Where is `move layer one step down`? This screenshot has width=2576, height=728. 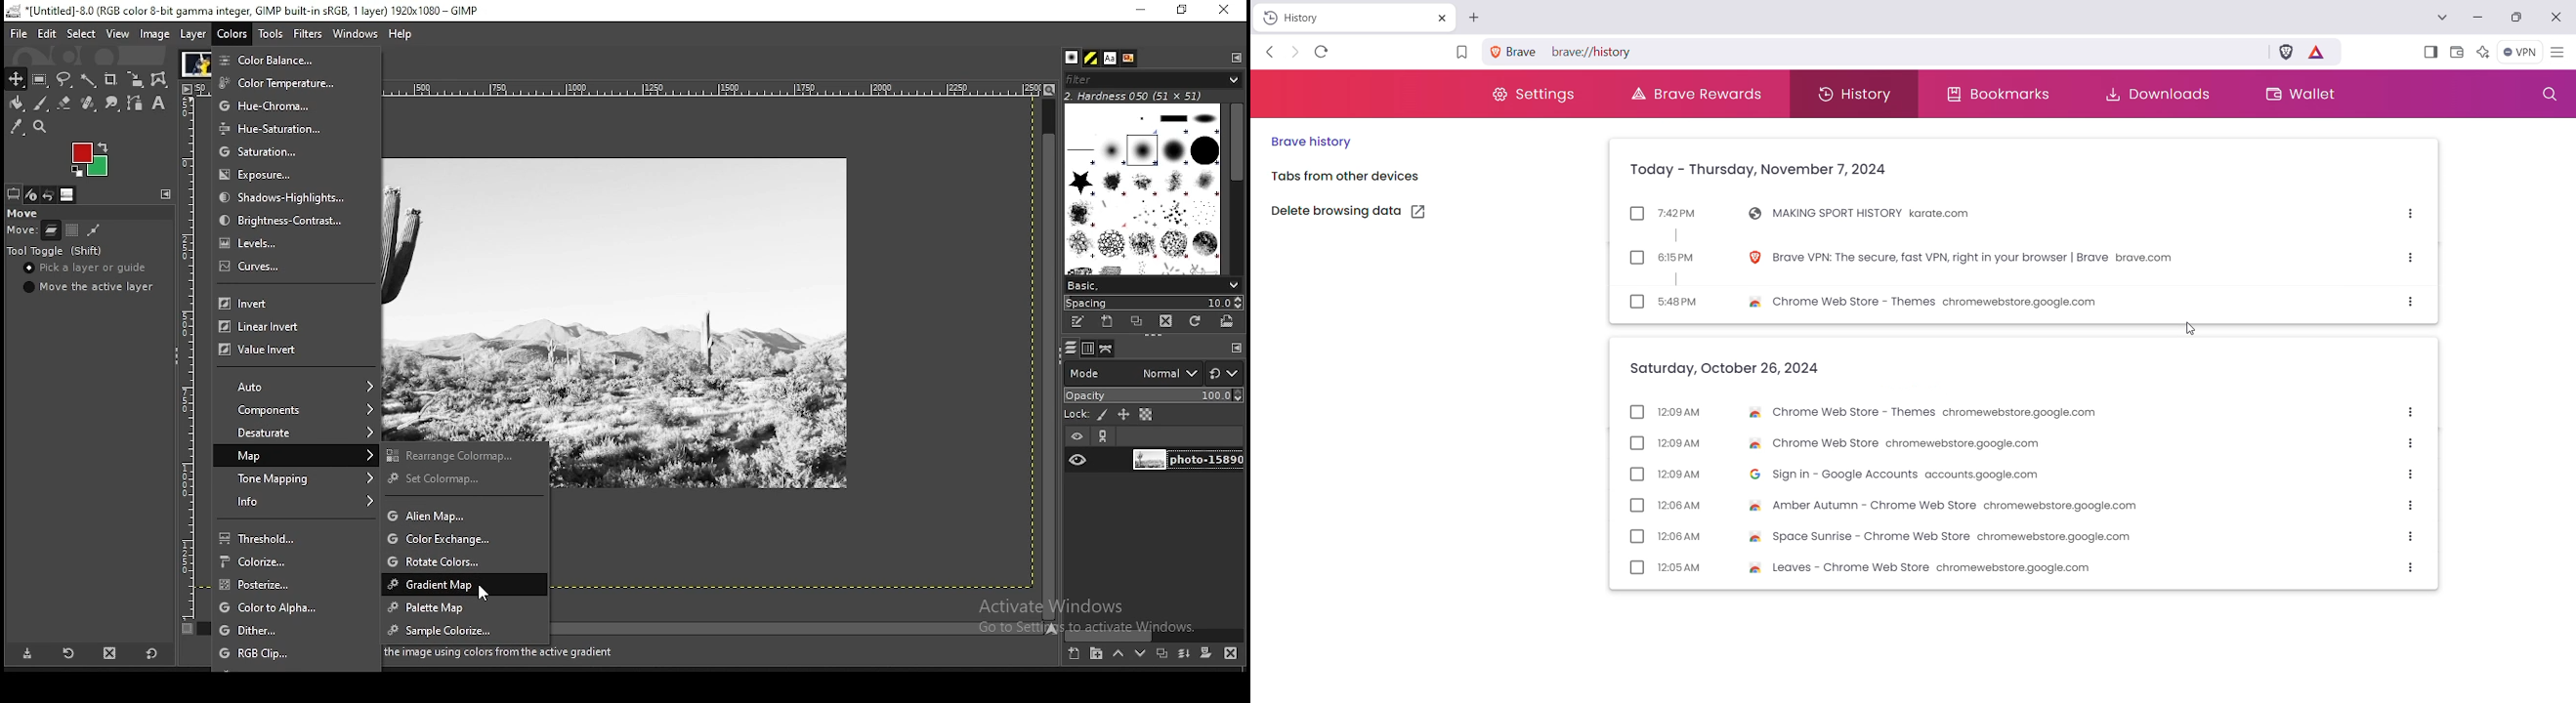 move layer one step down is located at coordinates (1140, 653).